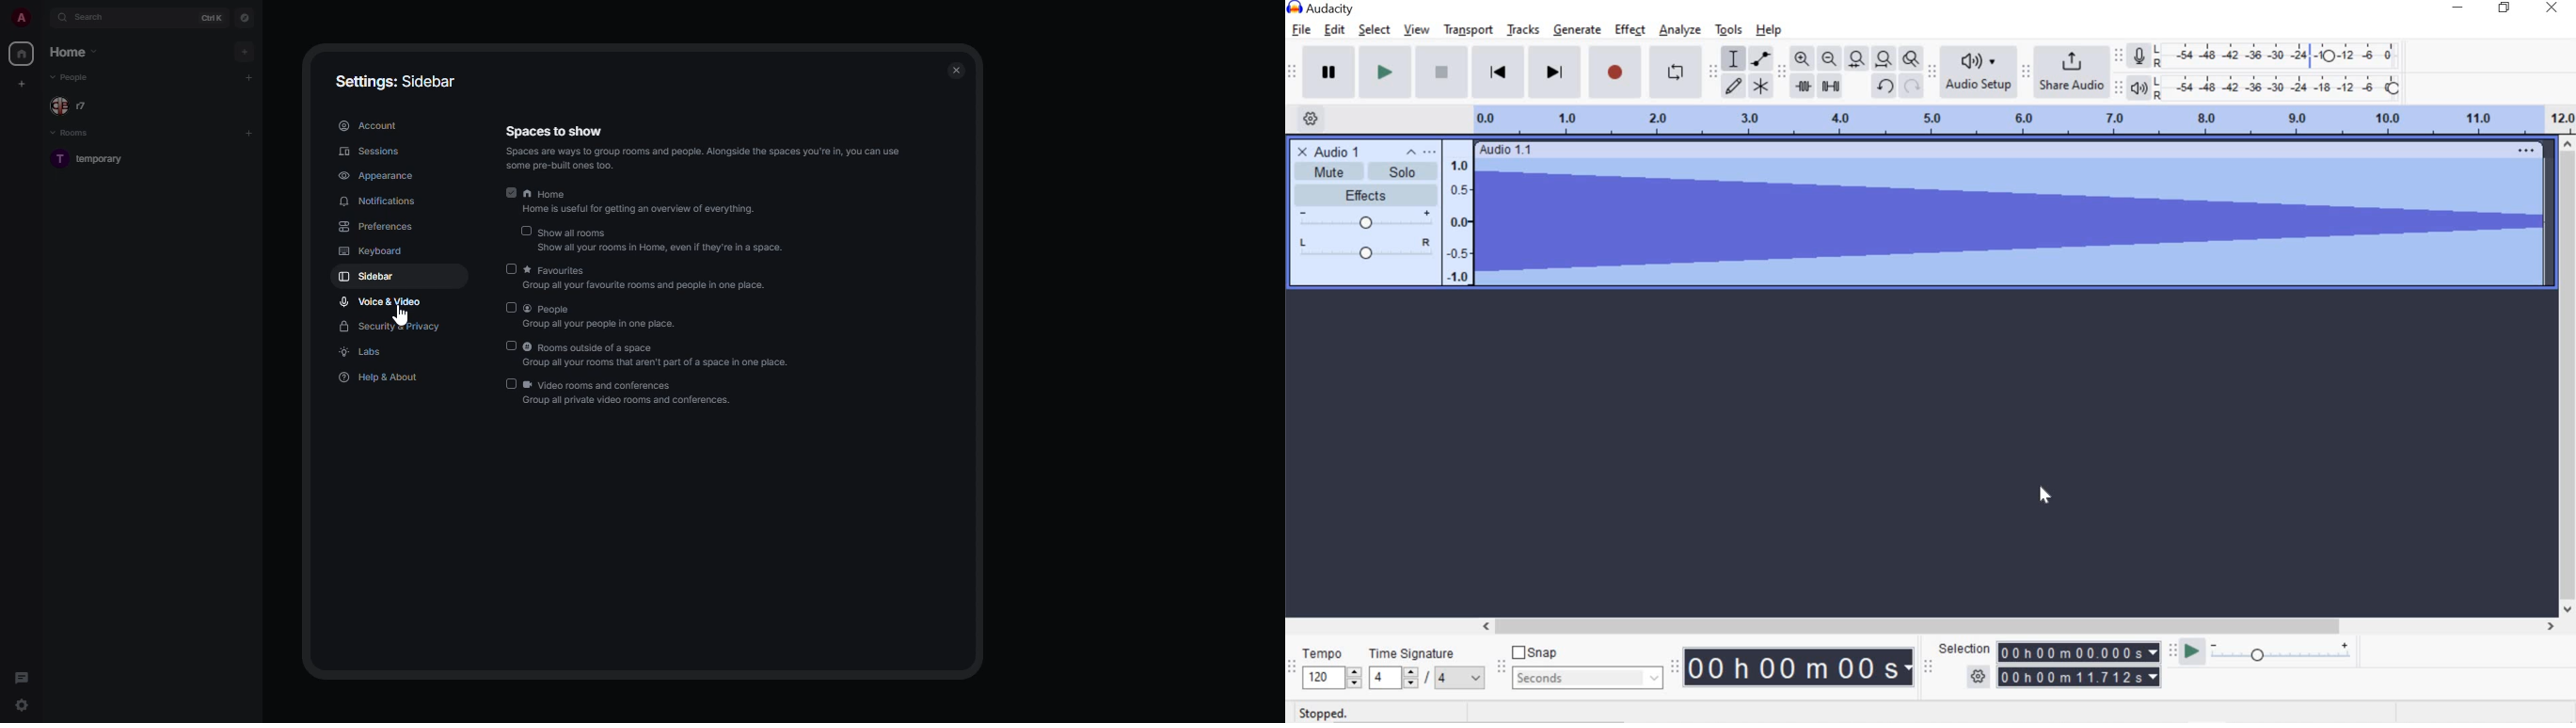 This screenshot has height=728, width=2576. I want to click on time audio outside selection, so click(1805, 87).